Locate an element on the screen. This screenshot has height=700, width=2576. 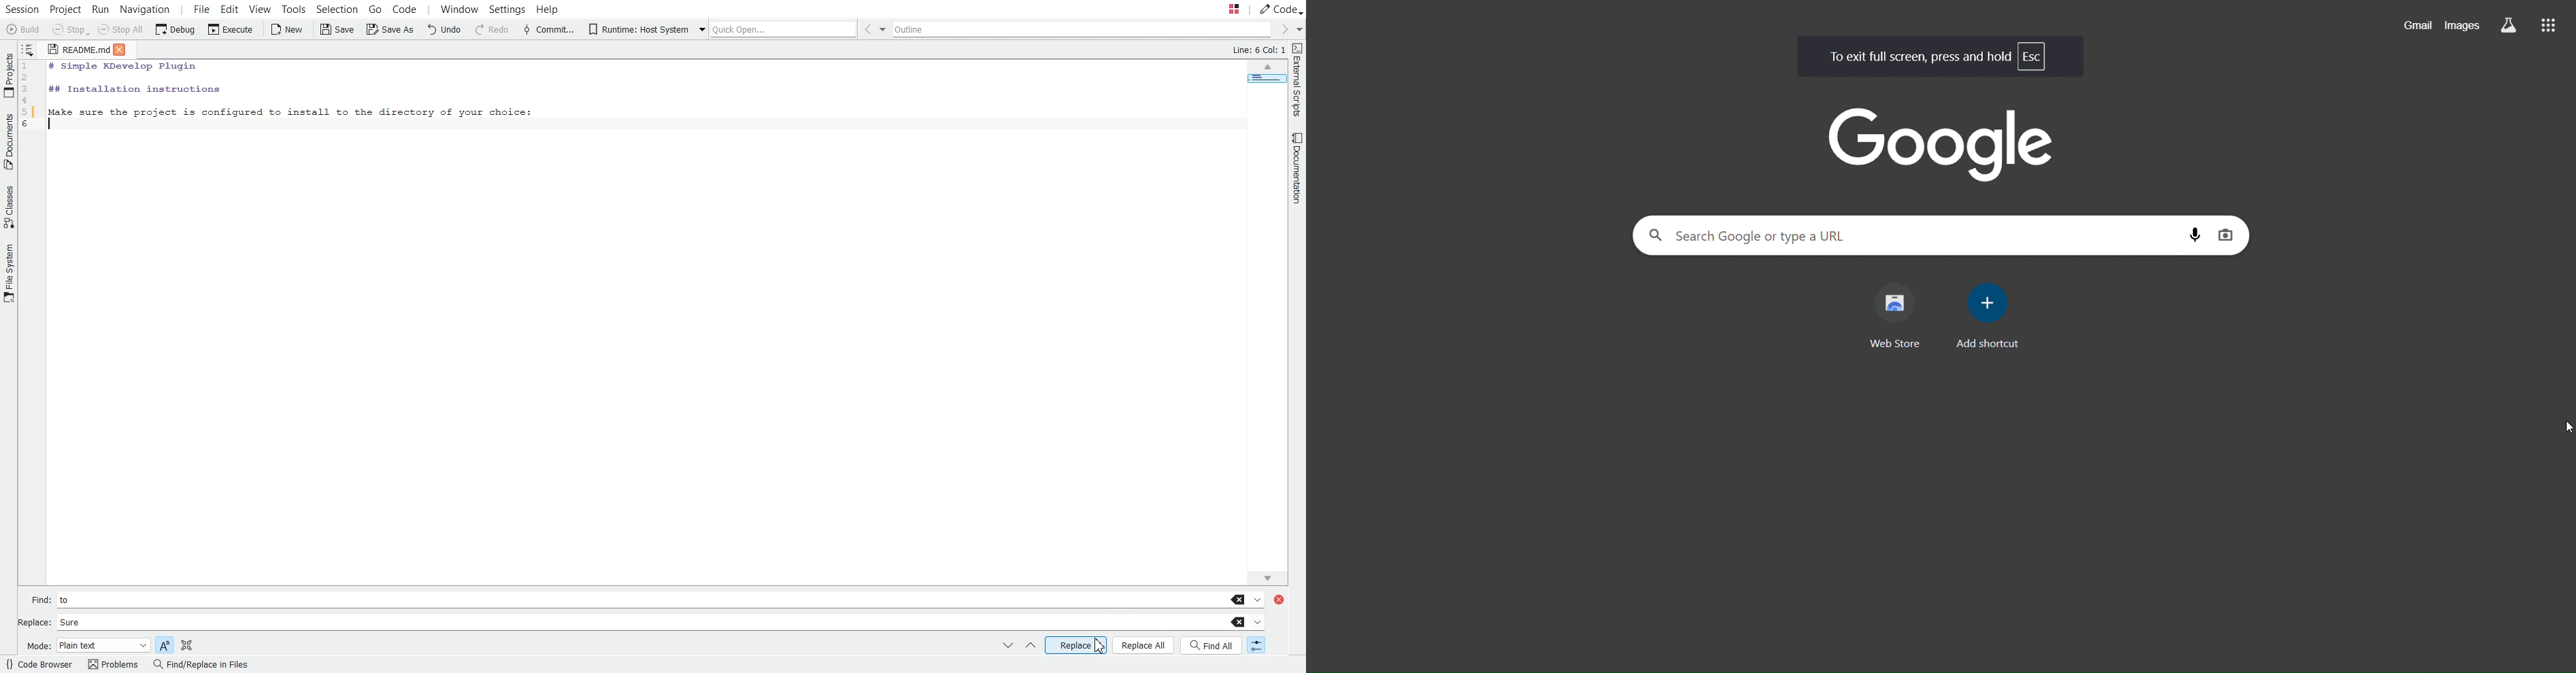
to exit full screen, press and hold esc is located at coordinates (1937, 56).